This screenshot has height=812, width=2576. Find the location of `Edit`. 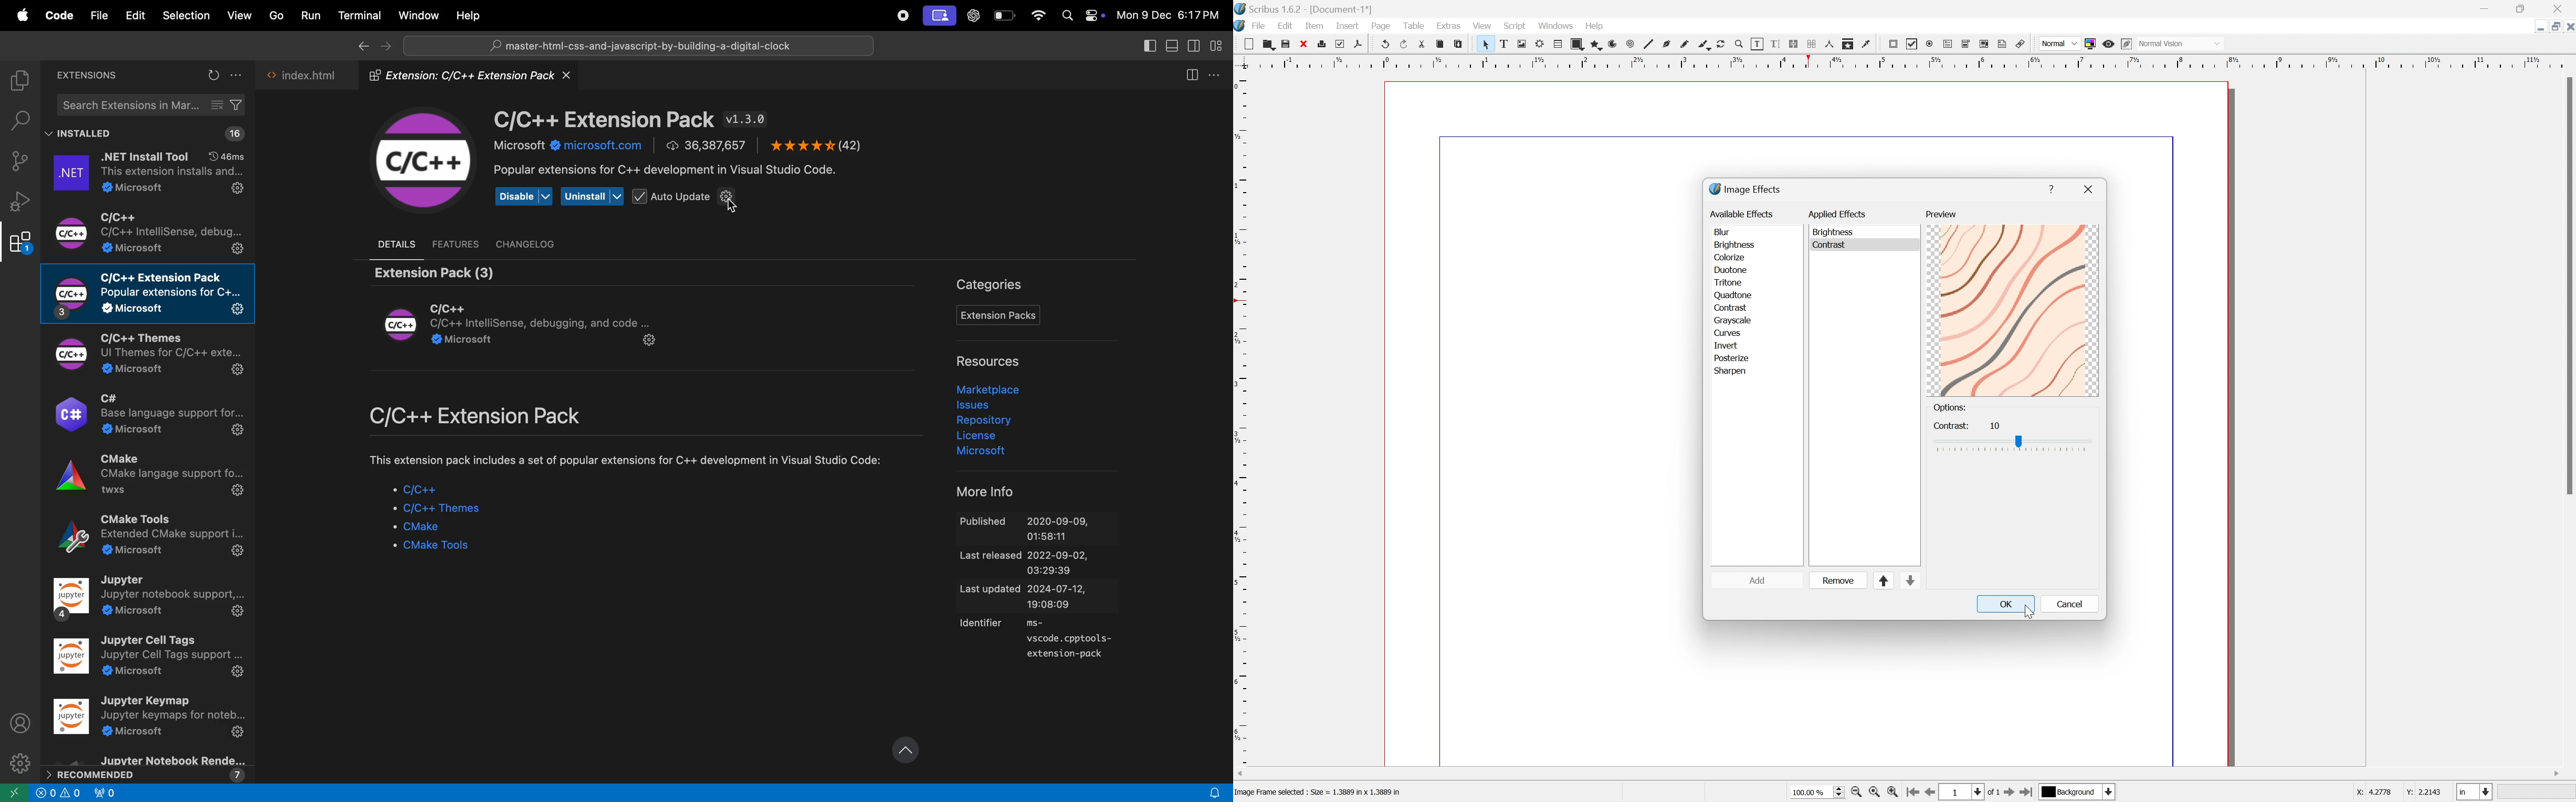

Edit is located at coordinates (132, 16).